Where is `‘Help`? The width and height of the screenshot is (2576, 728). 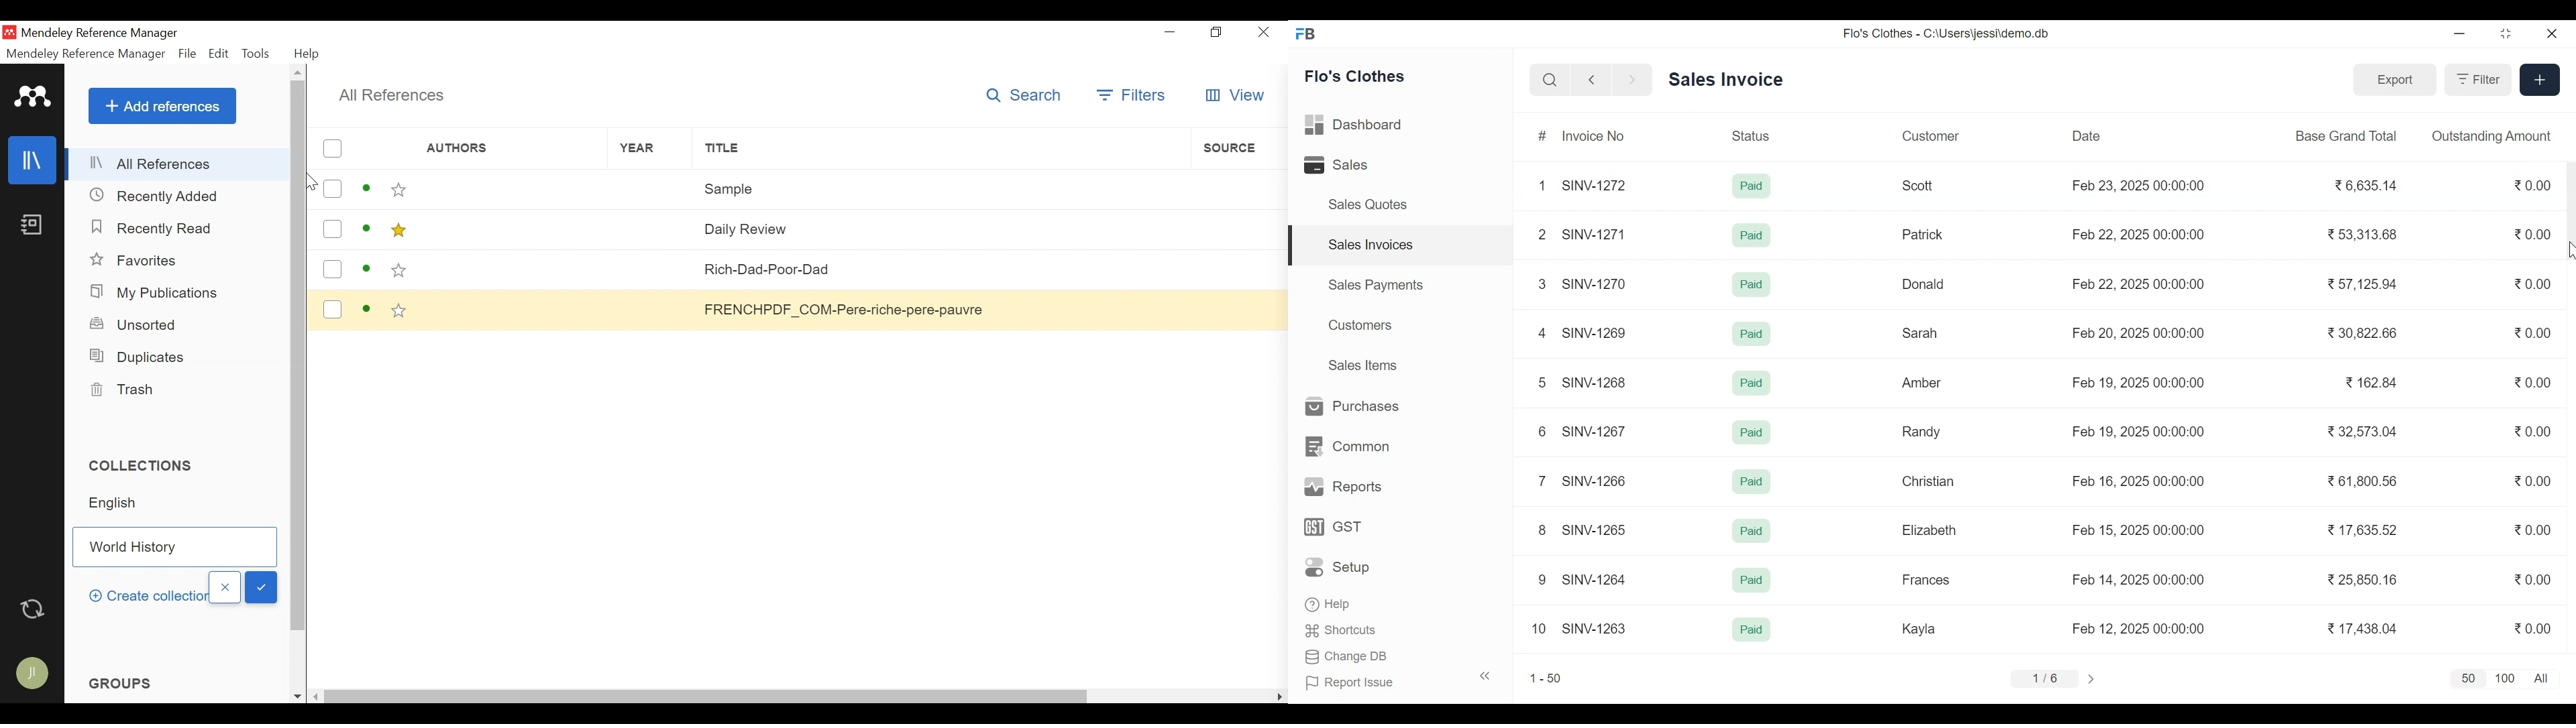 ‘Help is located at coordinates (1330, 604).